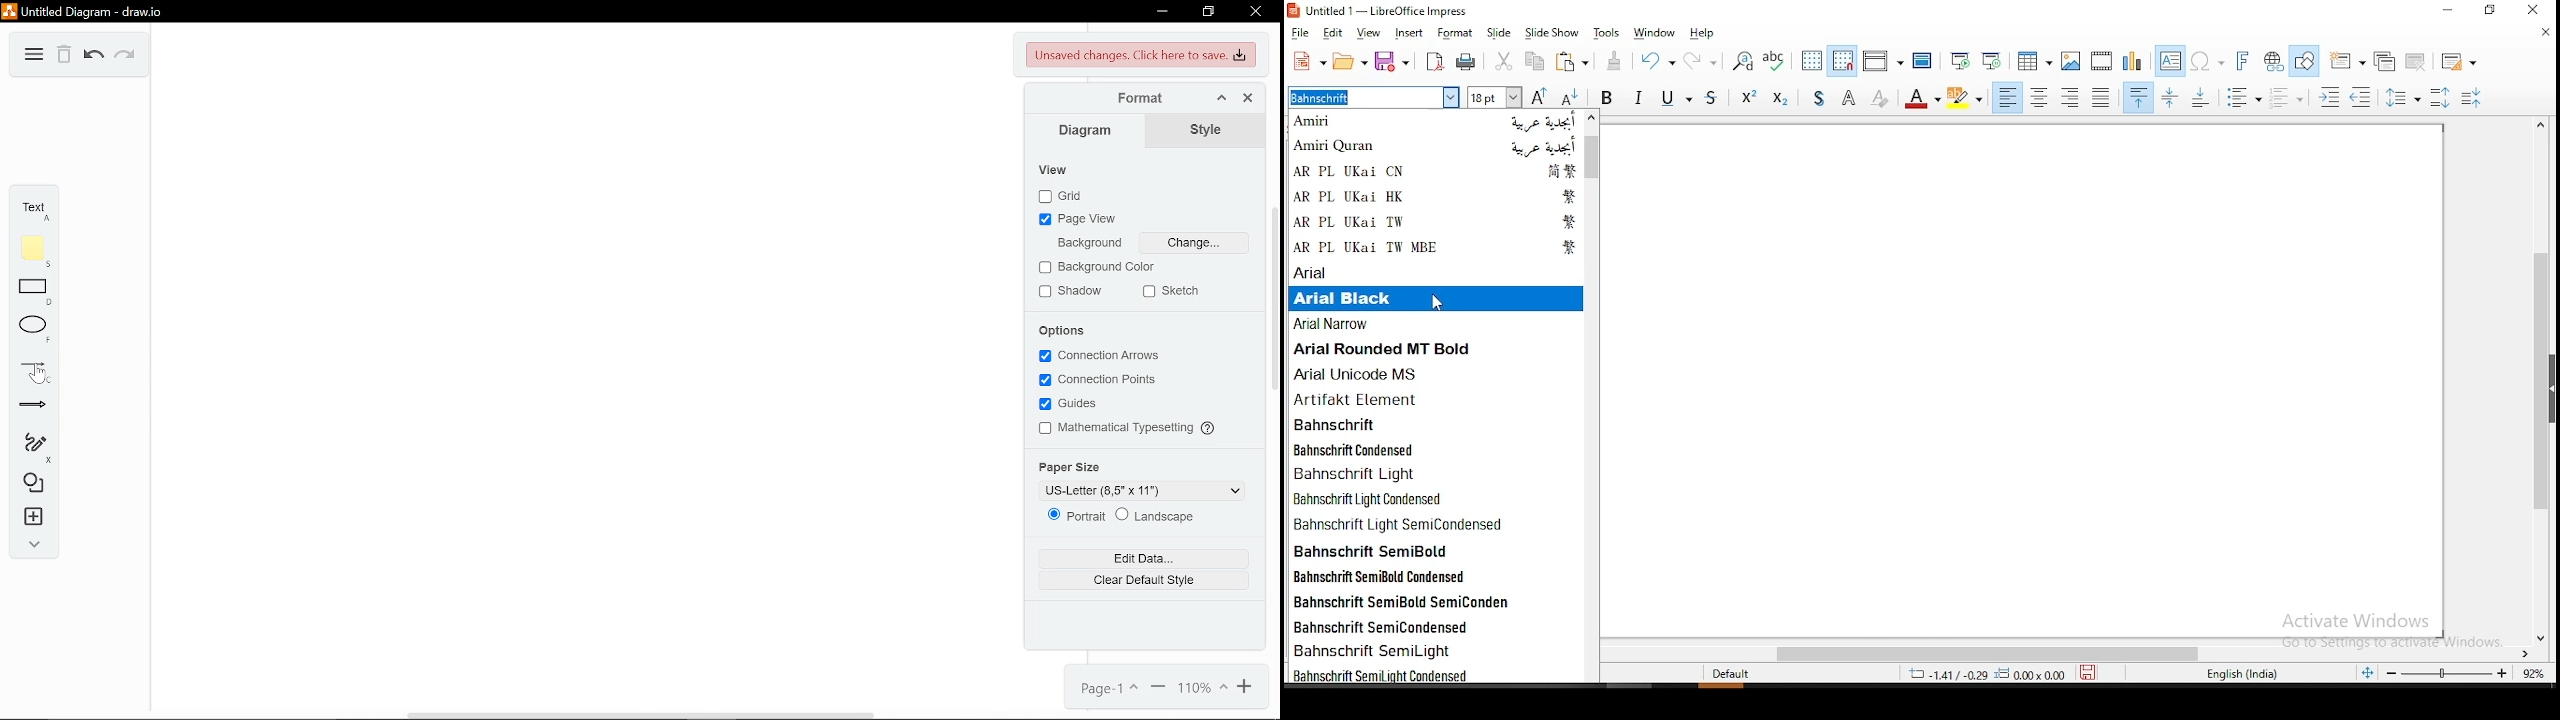 The width and height of the screenshot is (2576, 728). What do you see at coordinates (1539, 96) in the screenshot?
I see `increase font size` at bounding box center [1539, 96].